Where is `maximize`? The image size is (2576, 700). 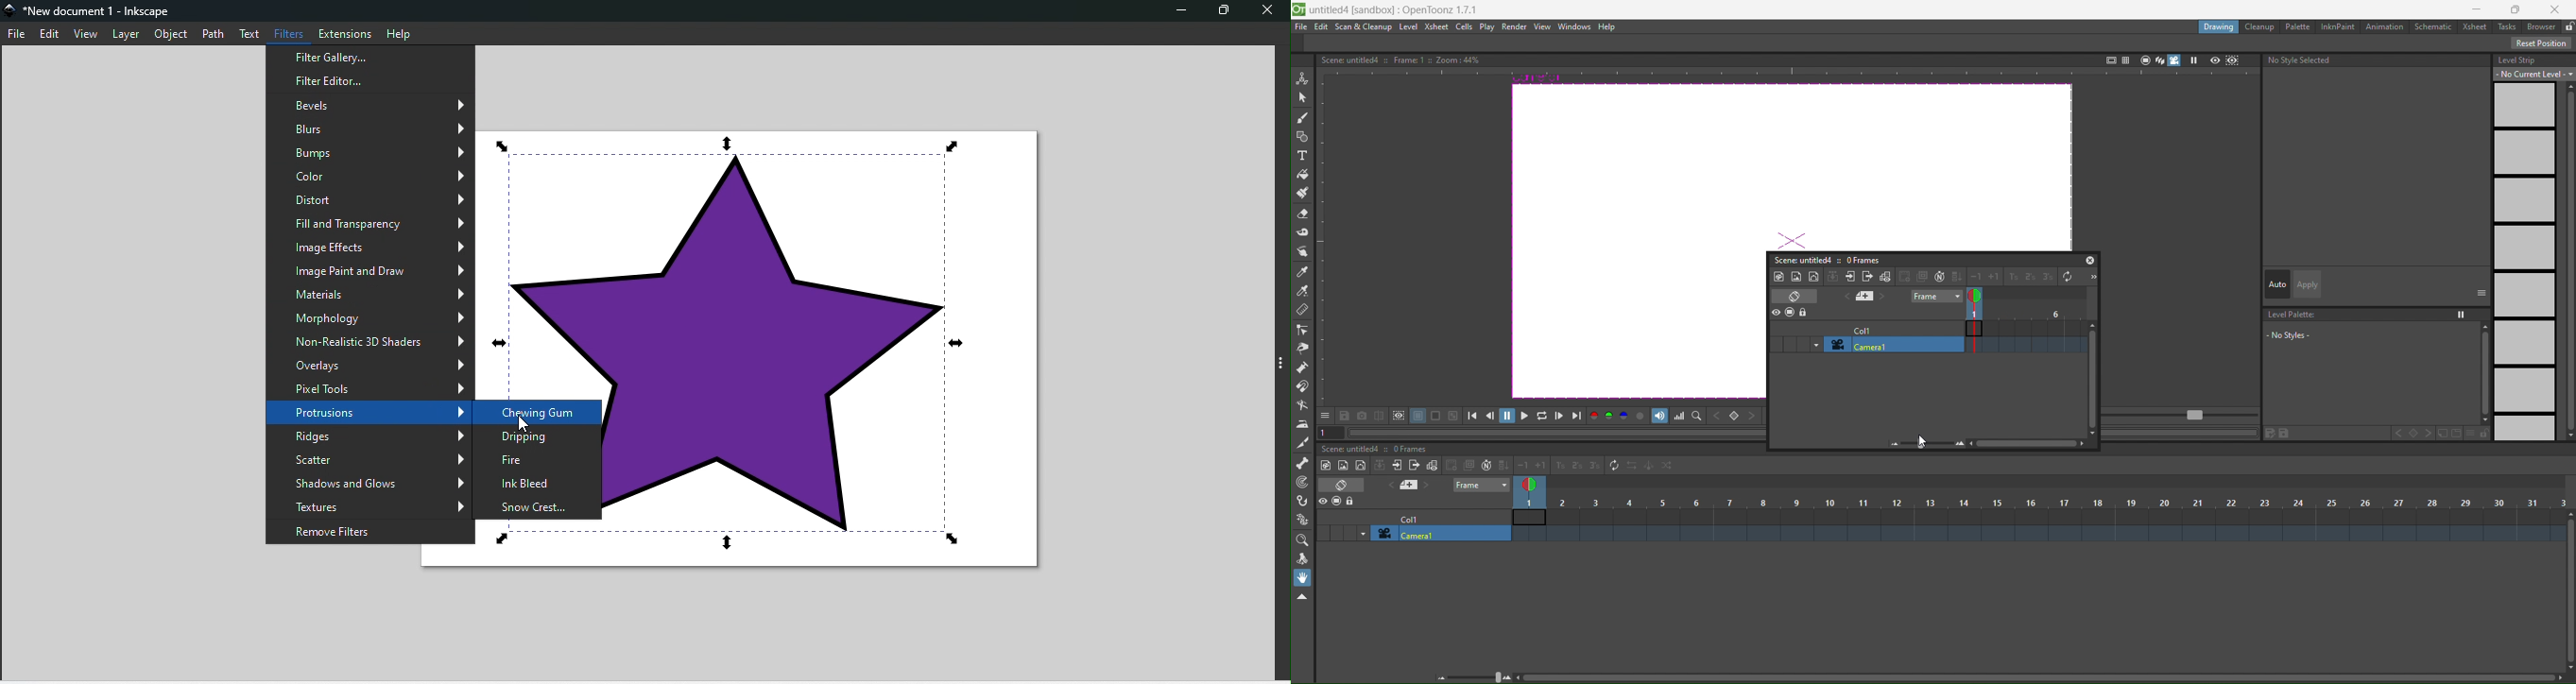
maximize is located at coordinates (2518, 9).